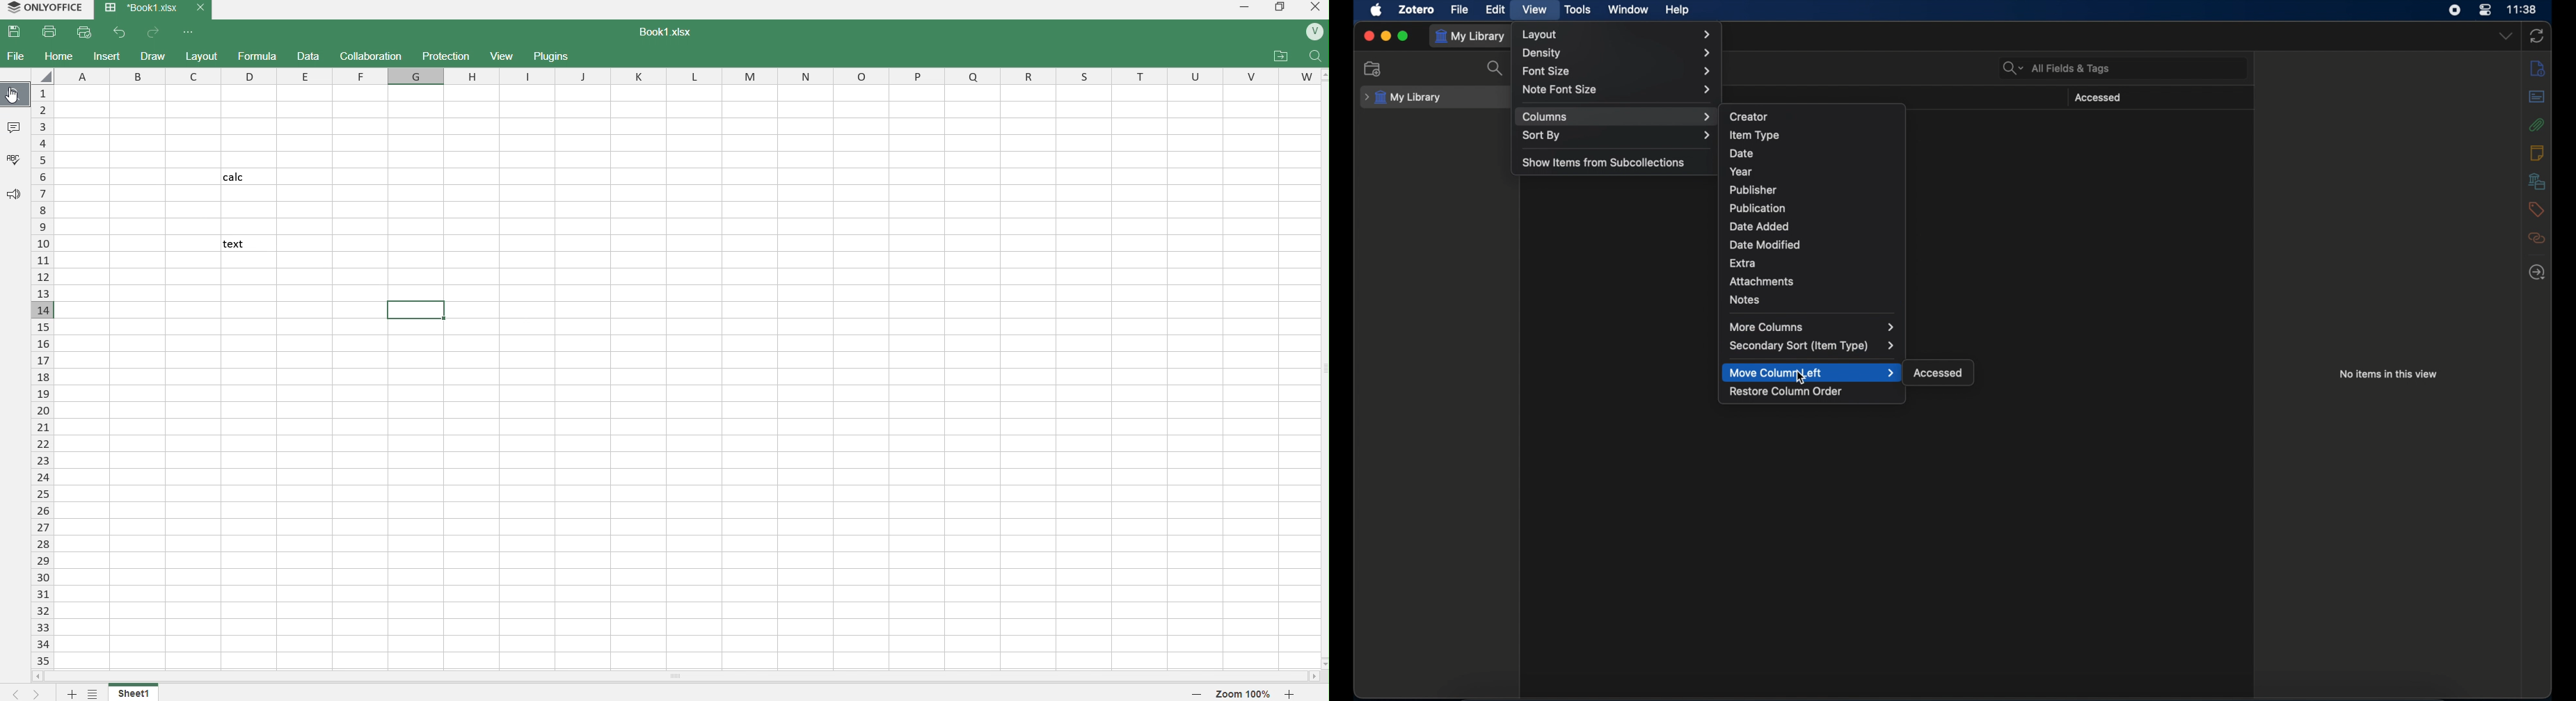 The height and width of the screenshot is (728, 2576). I want to click on sort by, so click(1617, 135).